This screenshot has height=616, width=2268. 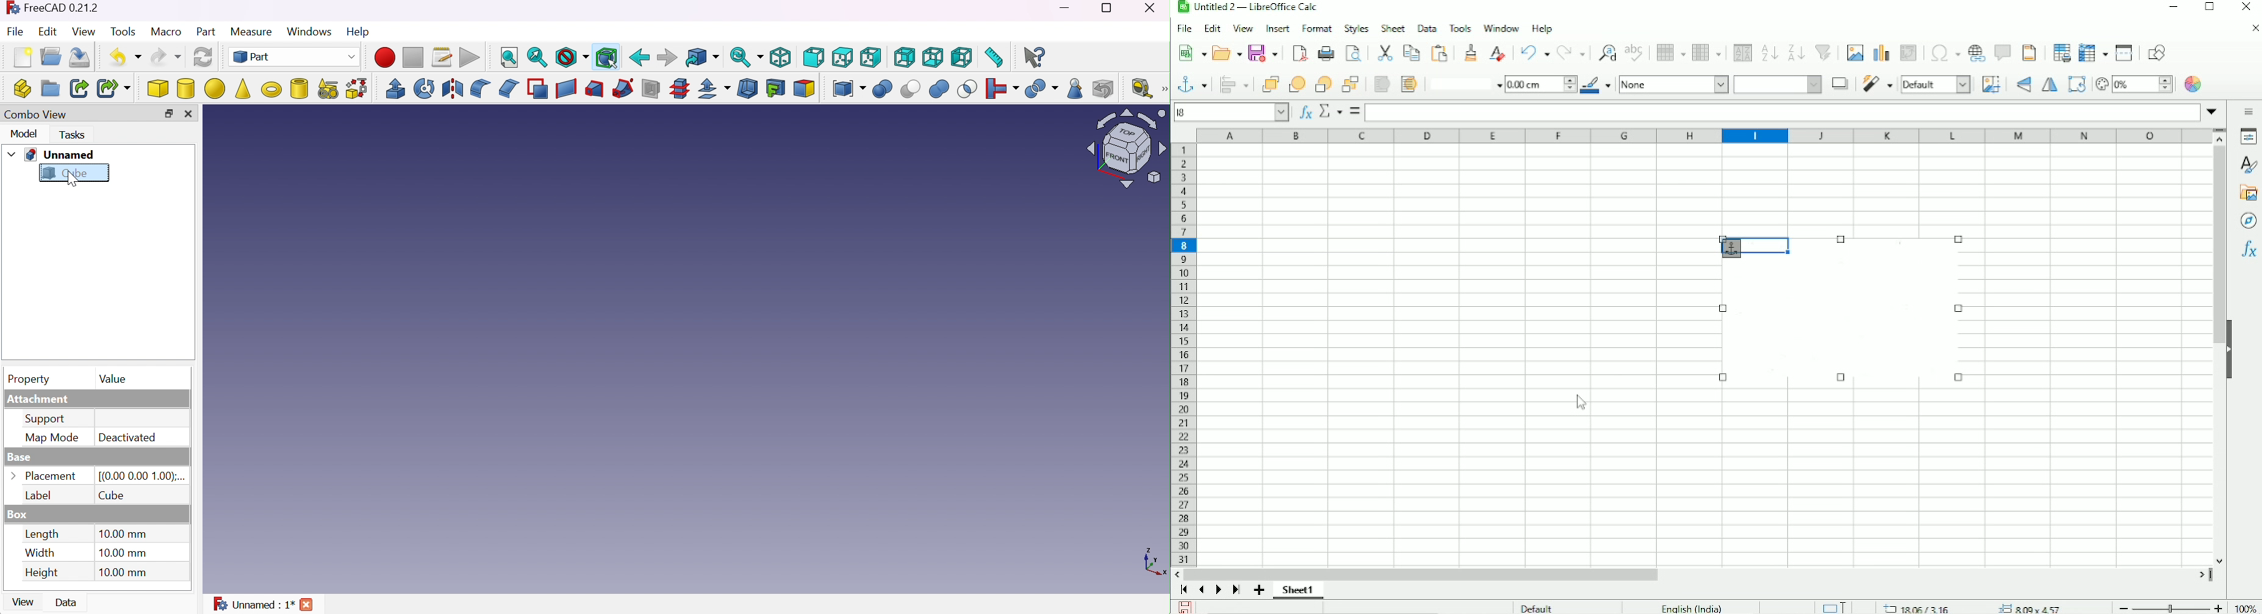 What do you see at coordinates (595, 88) in the screenshot?
I see `Loft` at bounding box center [595, 88].